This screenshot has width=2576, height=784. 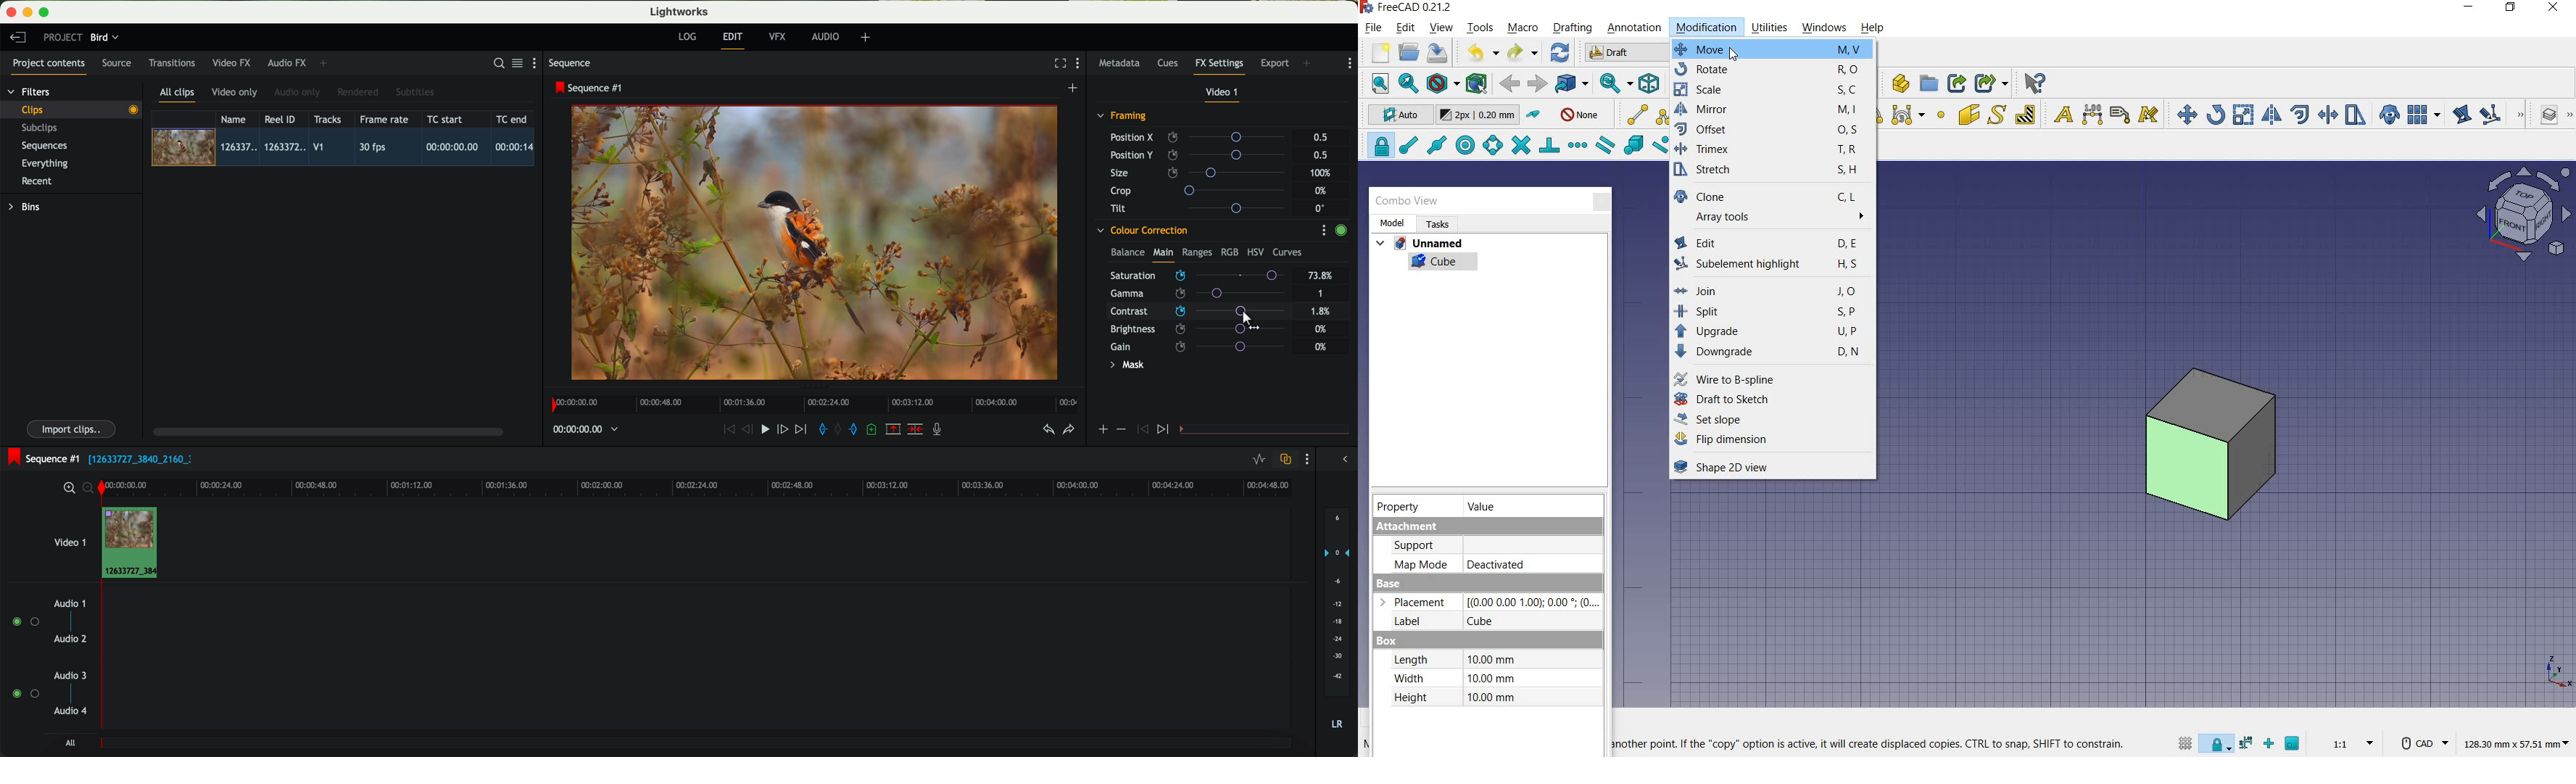 I want to click on timeline, so click(x=812, y=401).